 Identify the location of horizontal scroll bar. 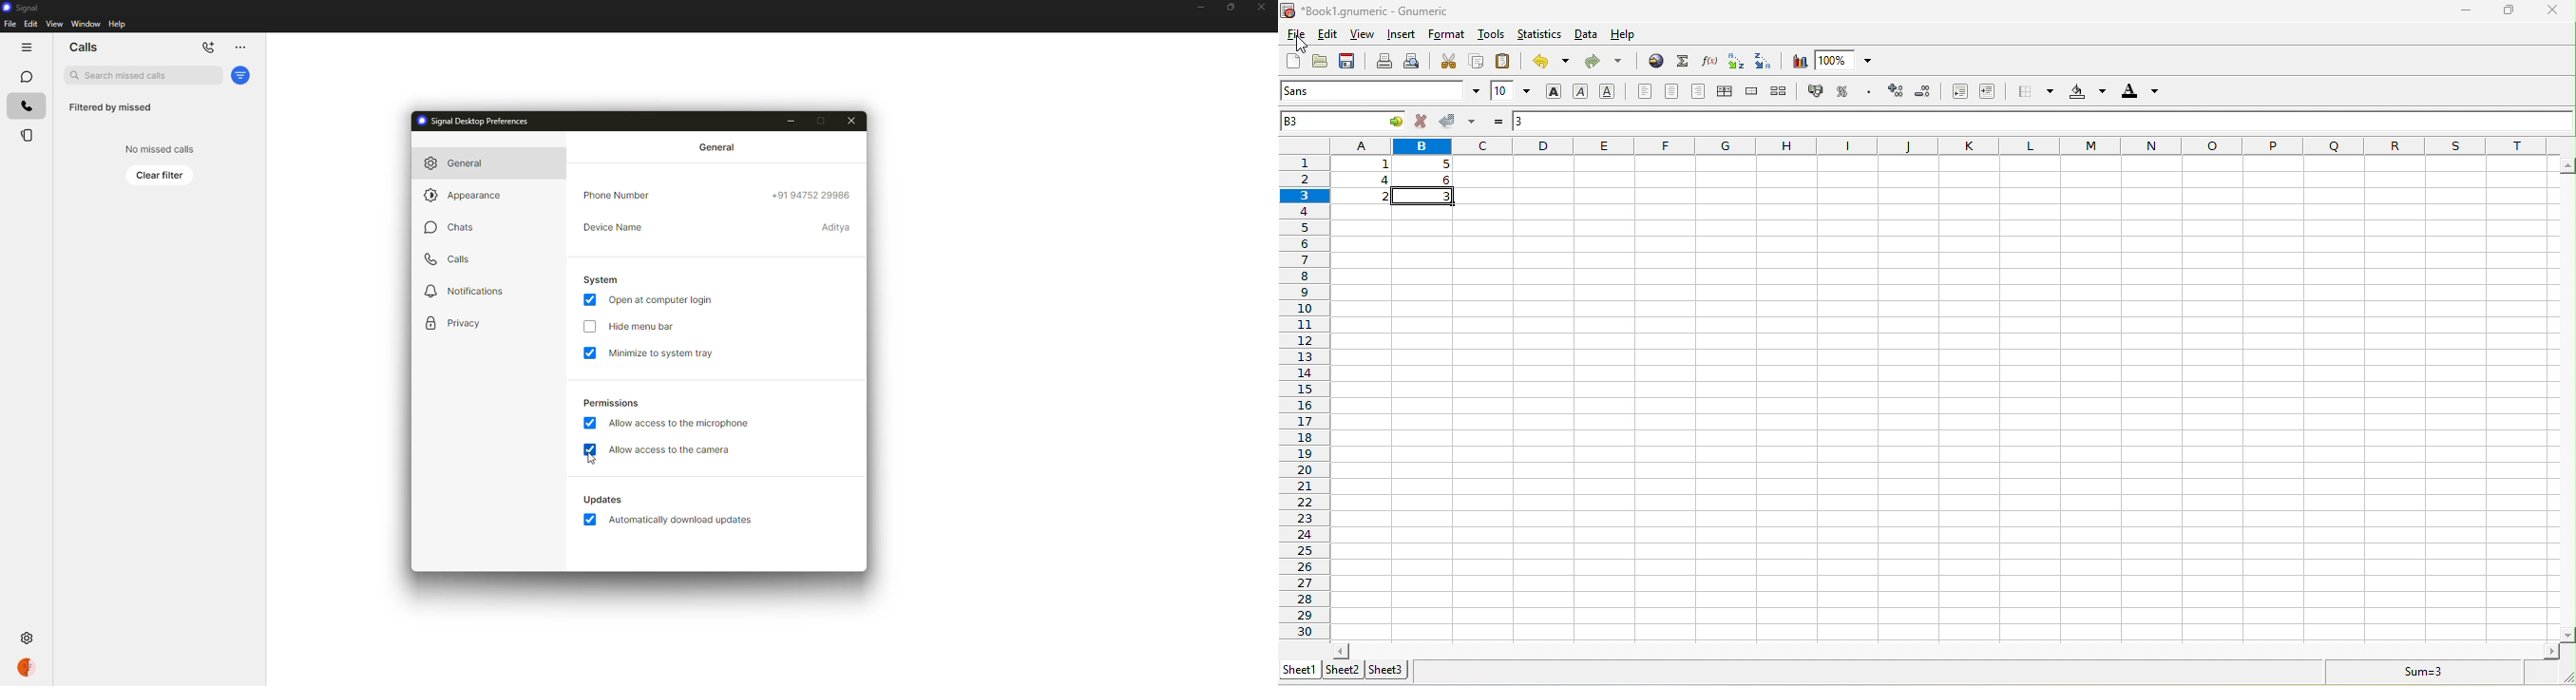
(1943, 650).